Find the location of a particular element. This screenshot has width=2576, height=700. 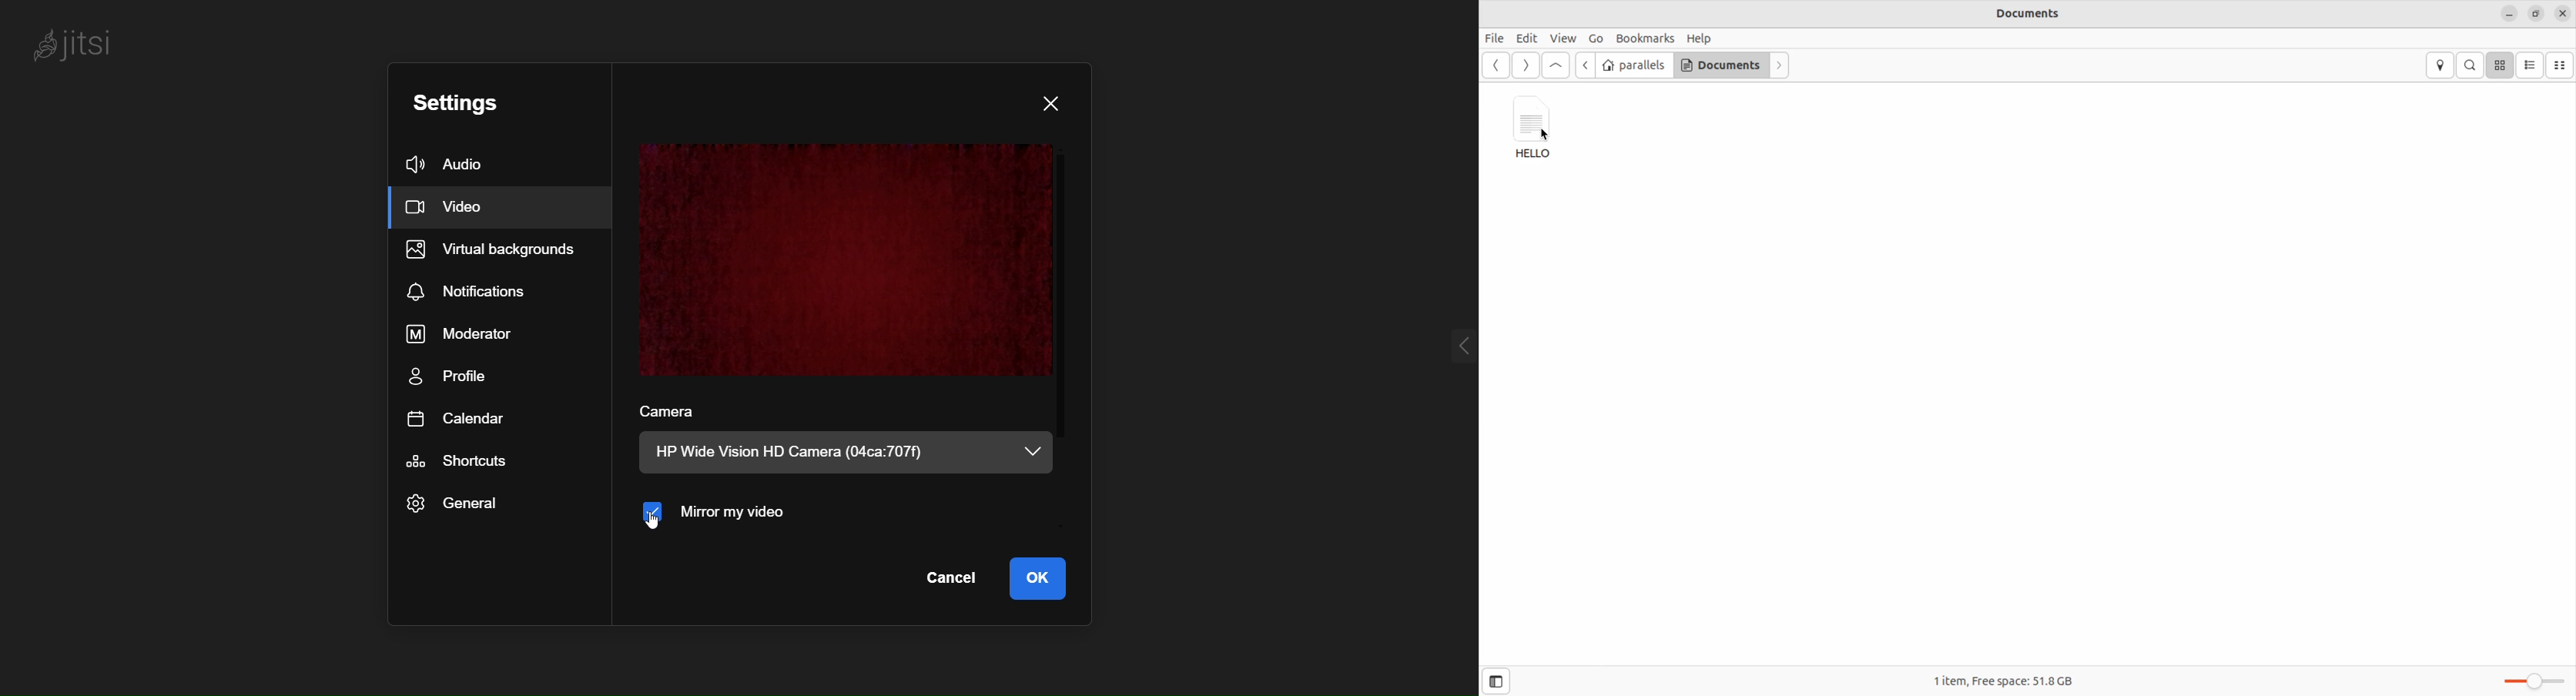

camera is located at coordinates (679, 413).